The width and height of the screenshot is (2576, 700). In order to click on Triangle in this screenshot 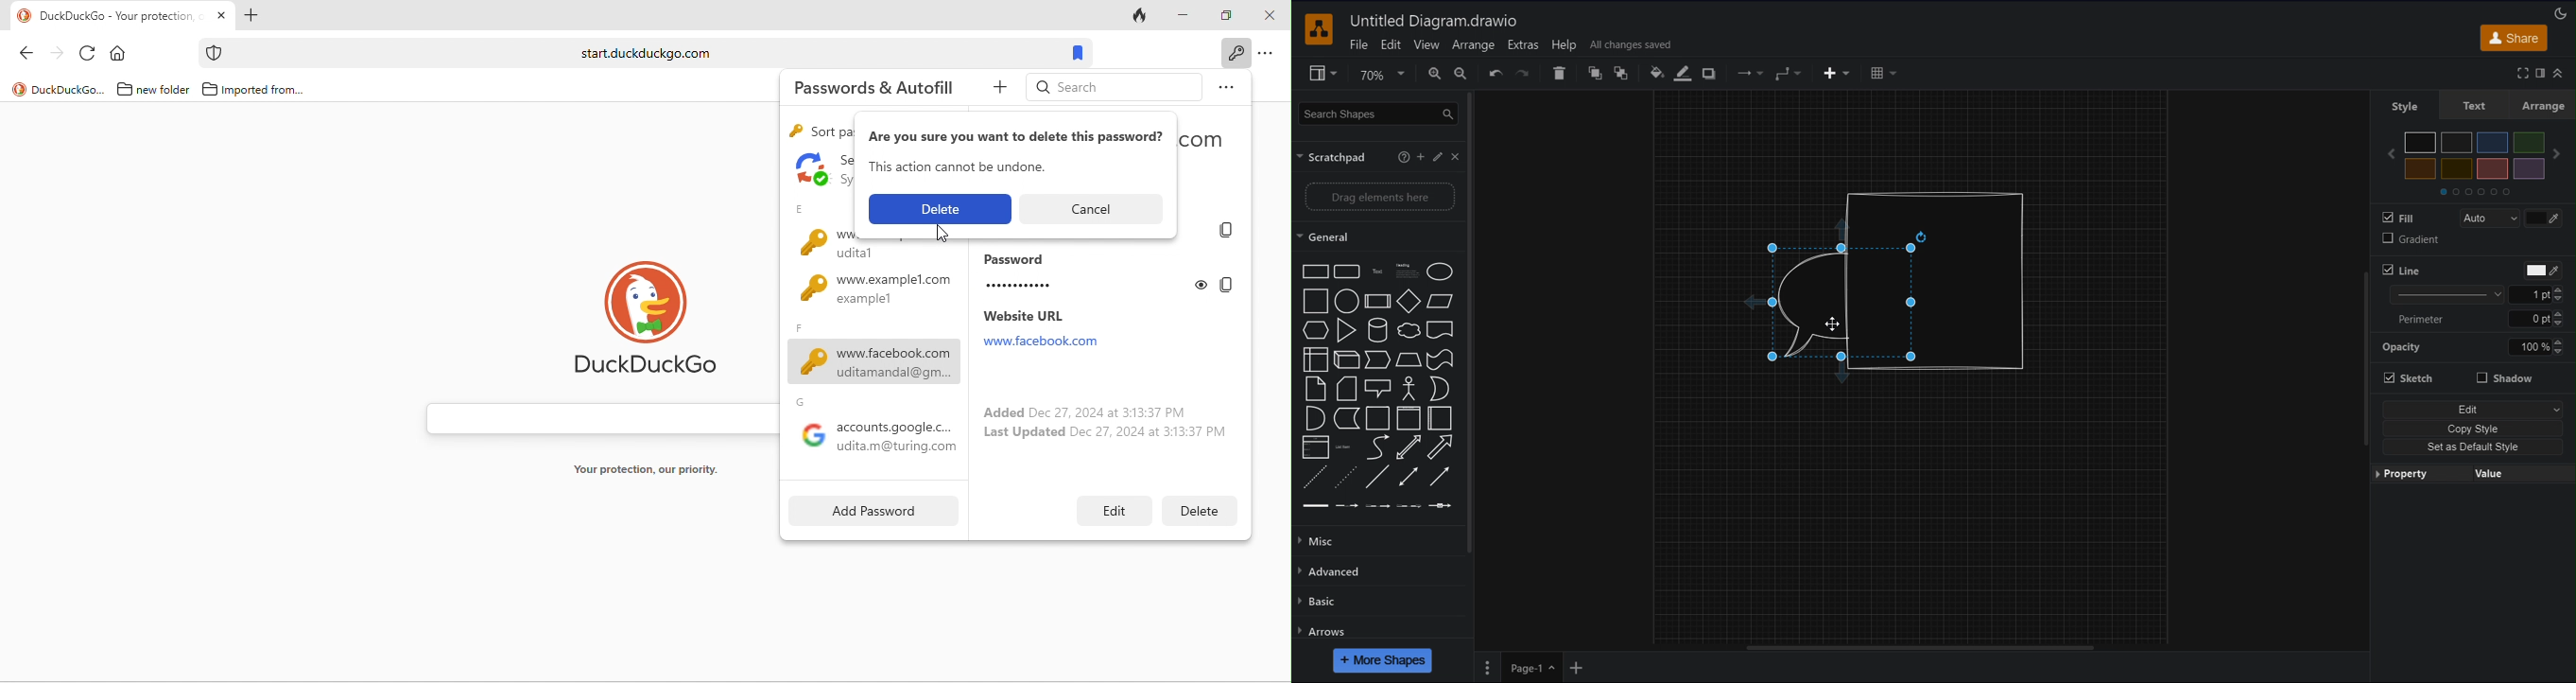, I will do `click(1346, 330)`.